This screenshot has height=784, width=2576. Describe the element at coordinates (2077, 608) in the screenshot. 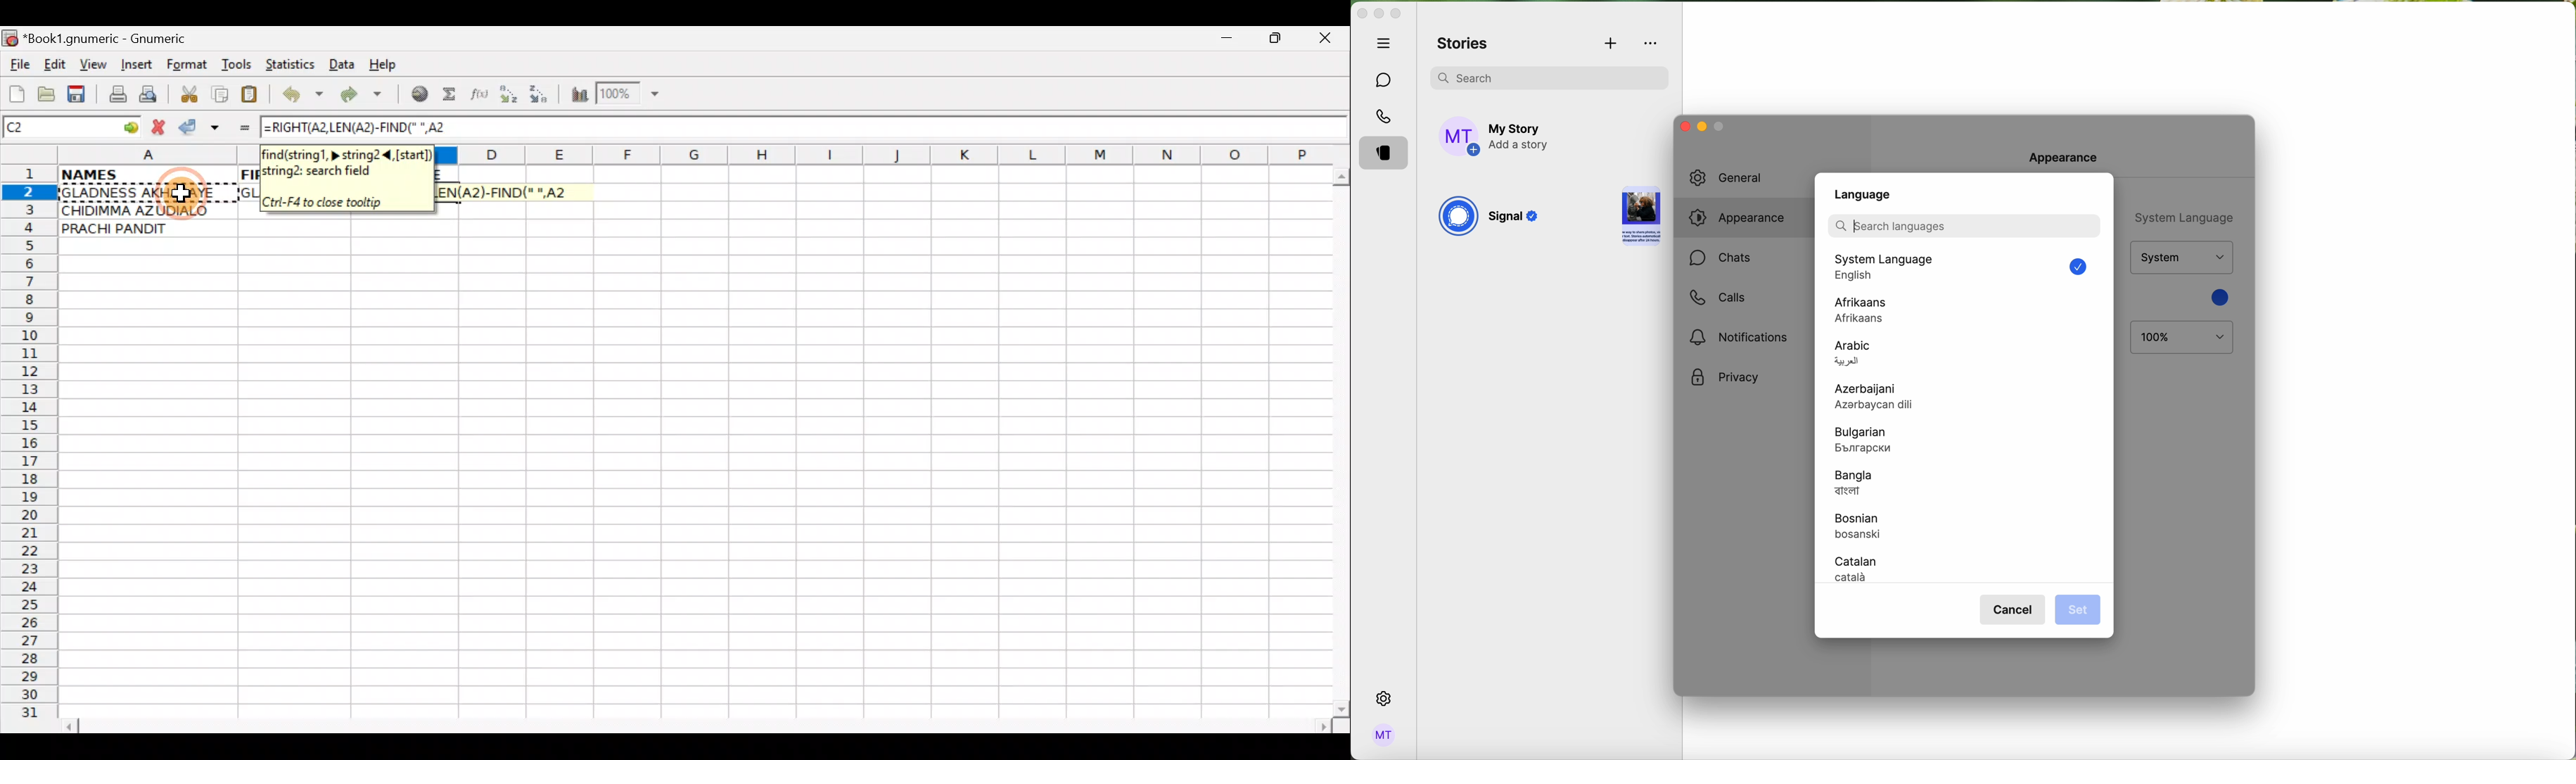

I see `disable set button` at that location.